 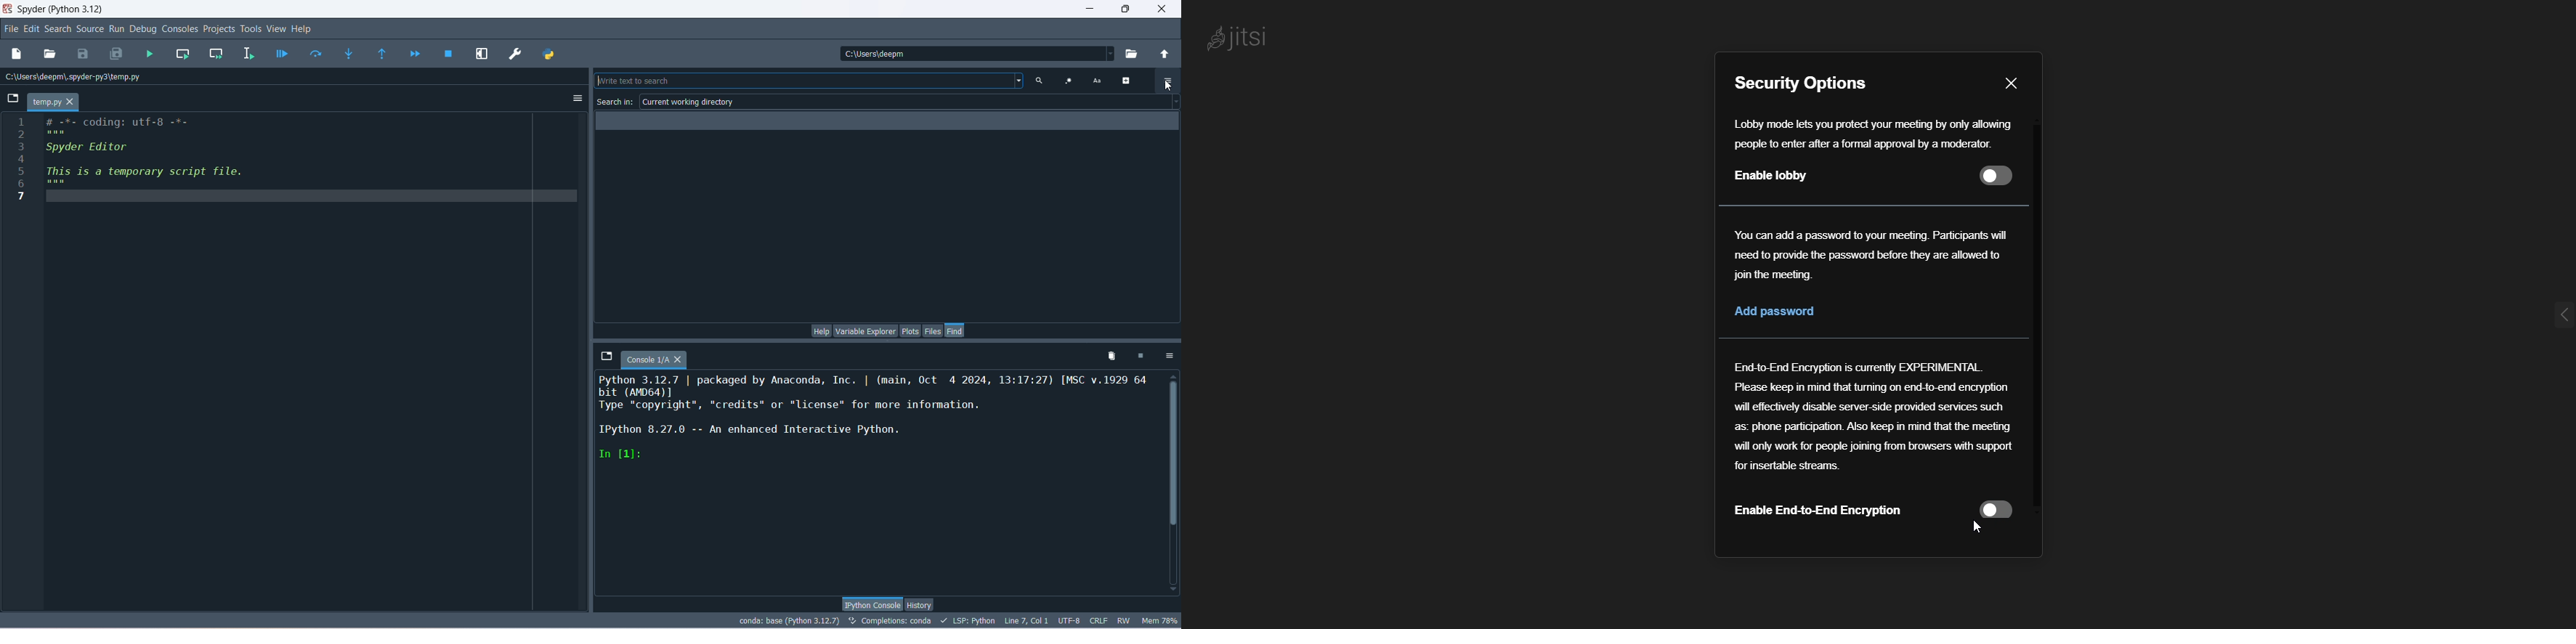 I want to click on remove, so click(x=1109, y=357).